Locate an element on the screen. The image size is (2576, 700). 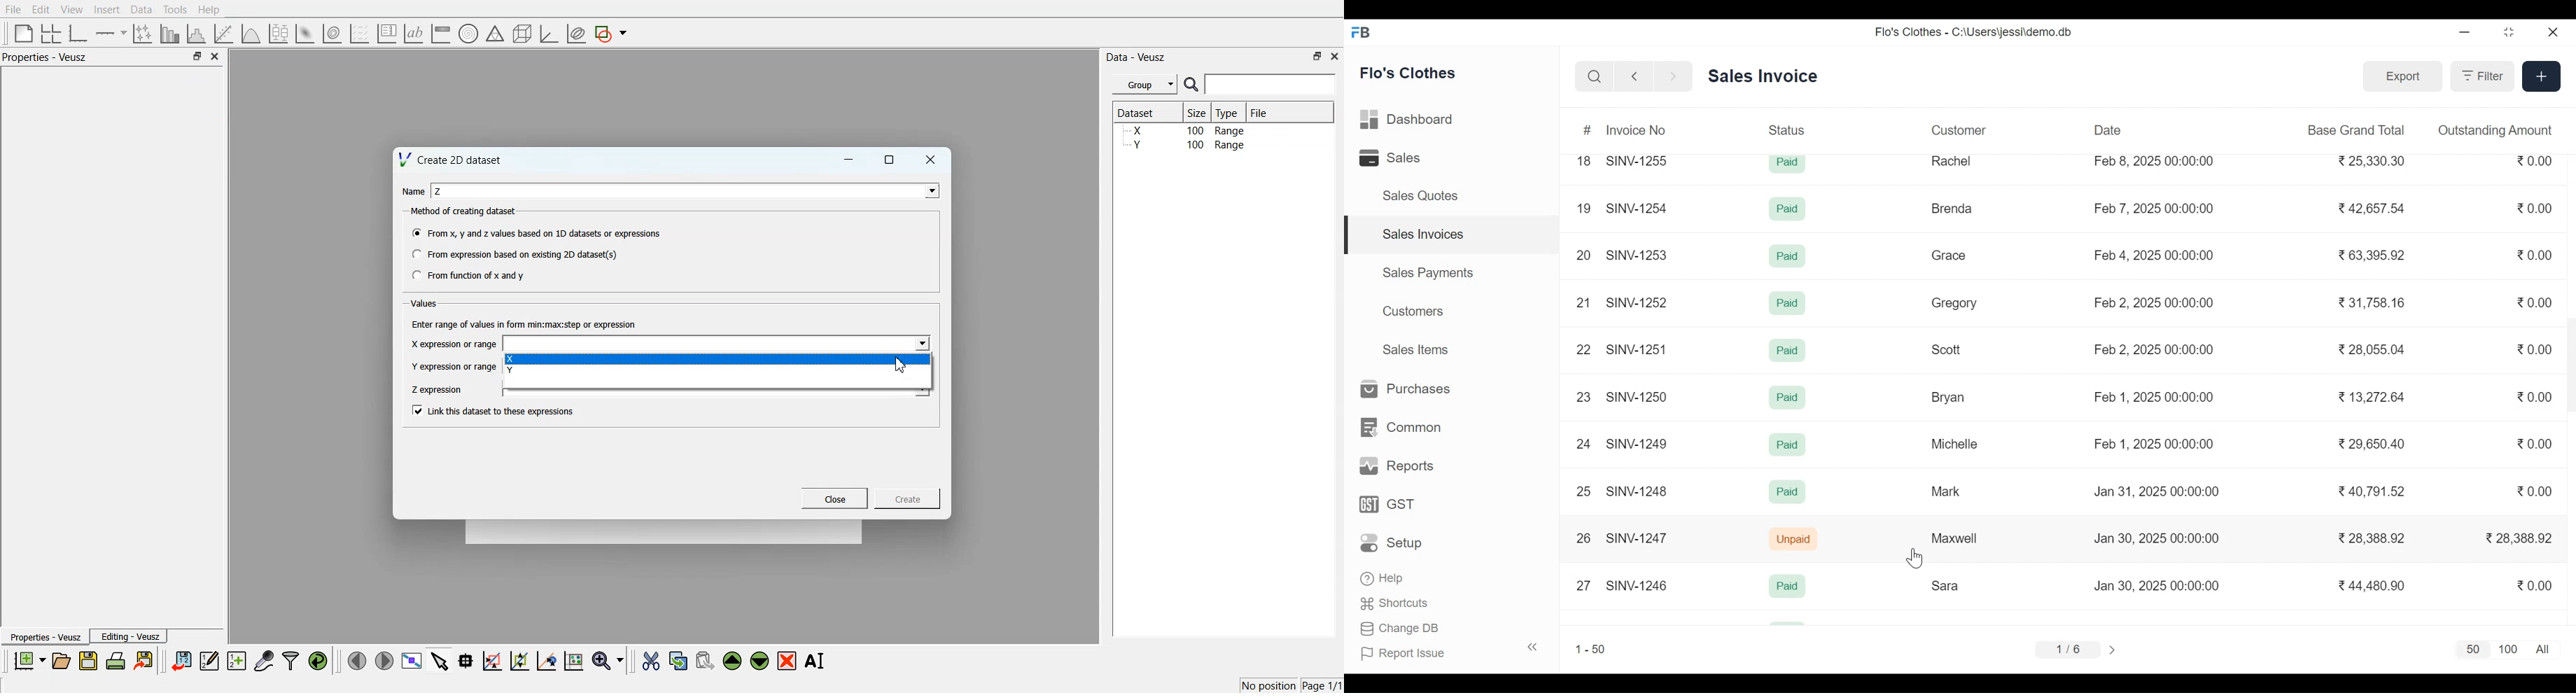
Invoice No is located at coordinates (1637, 130).